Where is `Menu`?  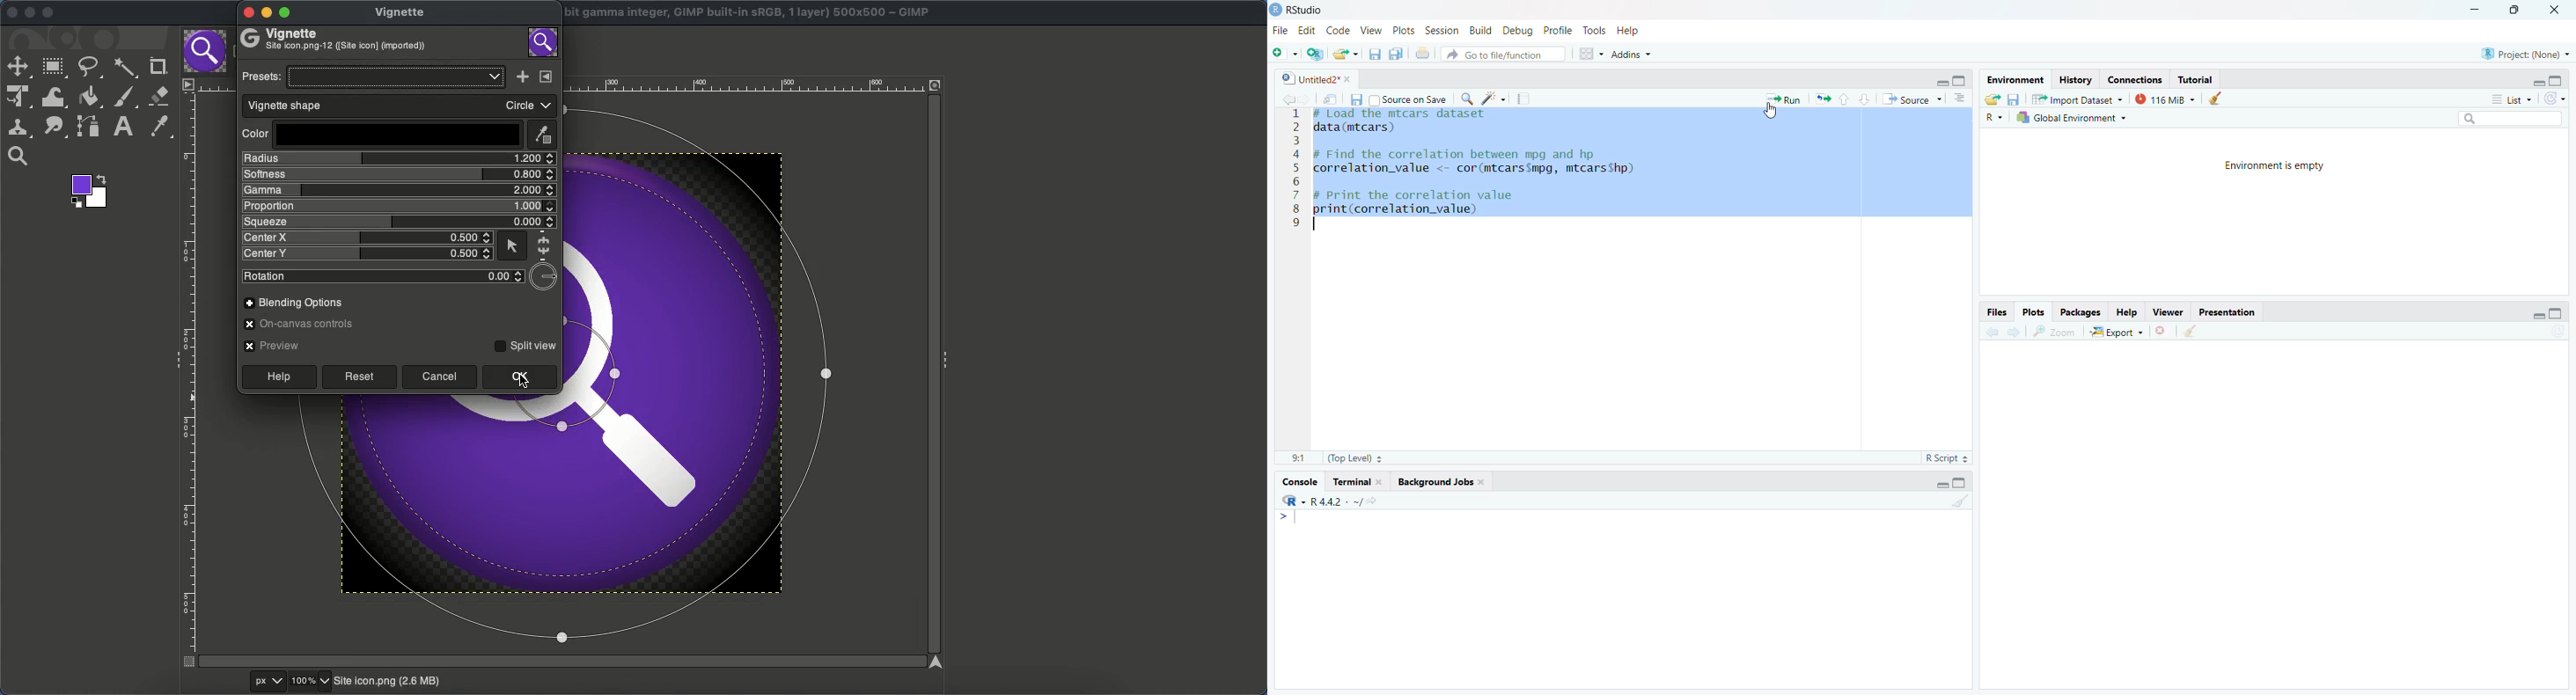 Menu is located at coordinates (543, 77).